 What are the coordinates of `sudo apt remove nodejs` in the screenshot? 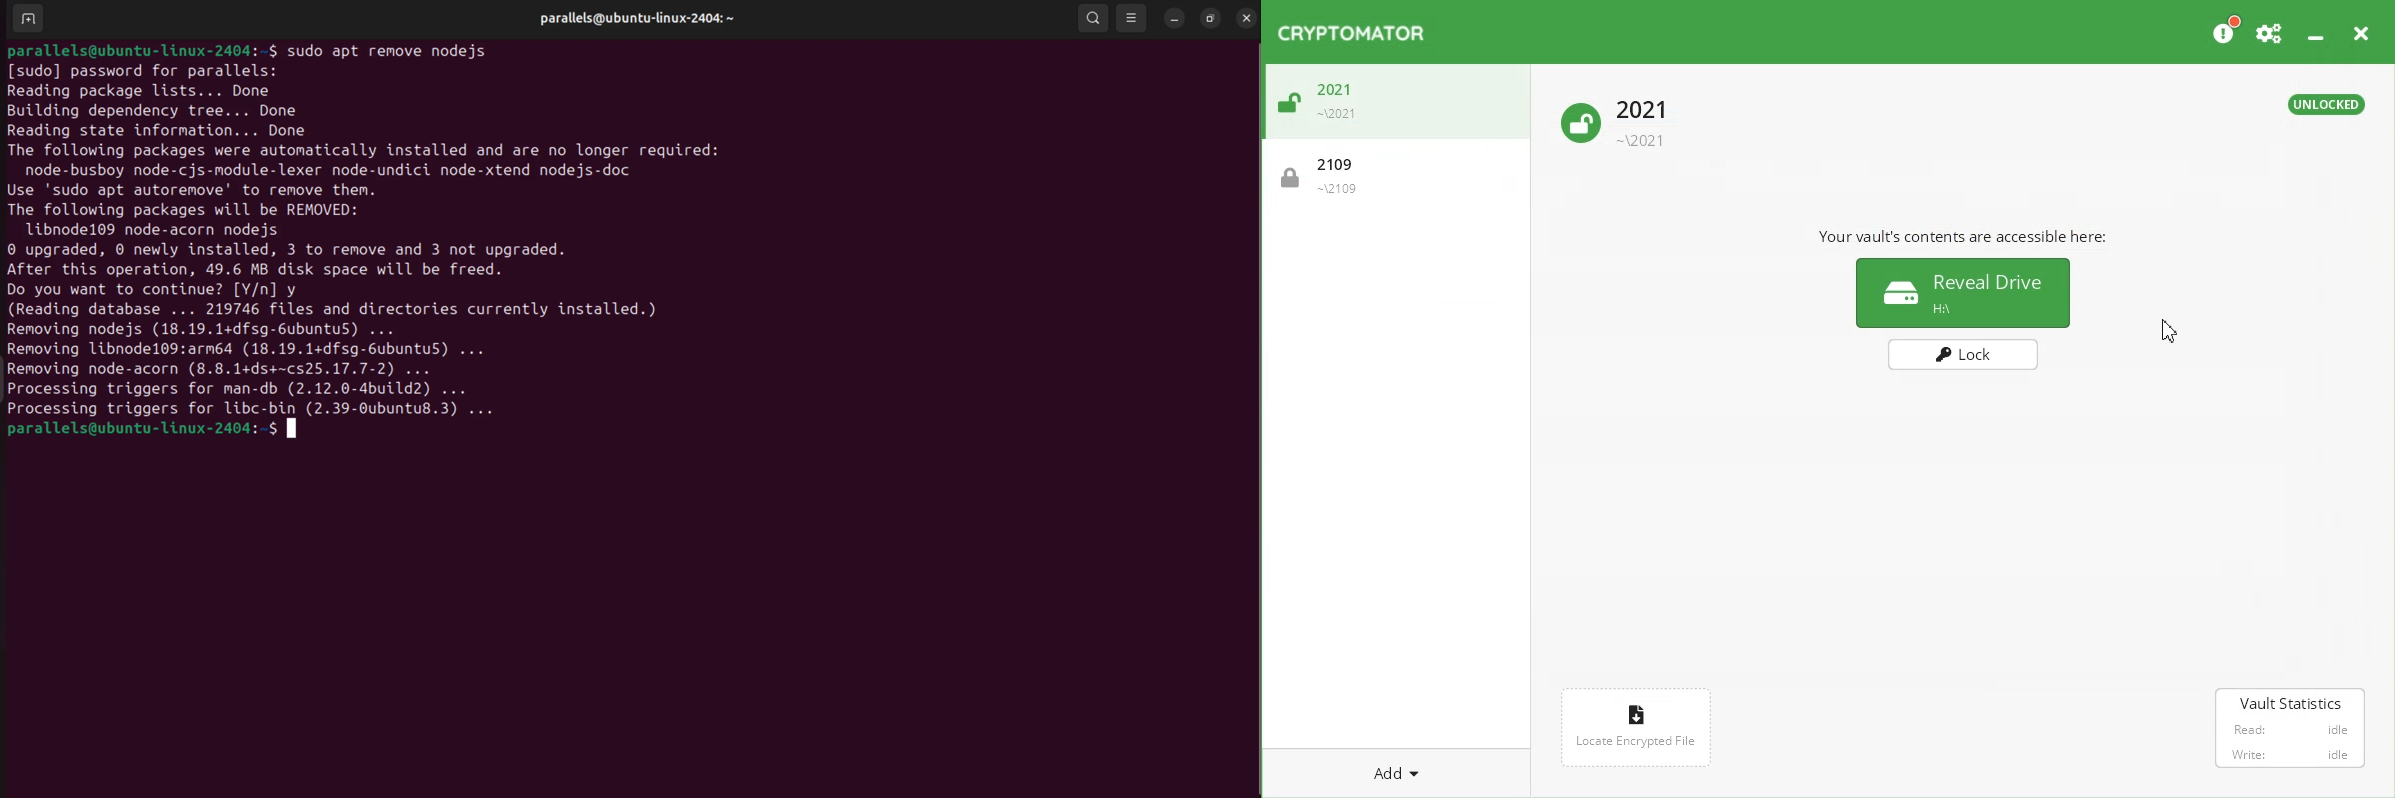 It's located at (404, 51).